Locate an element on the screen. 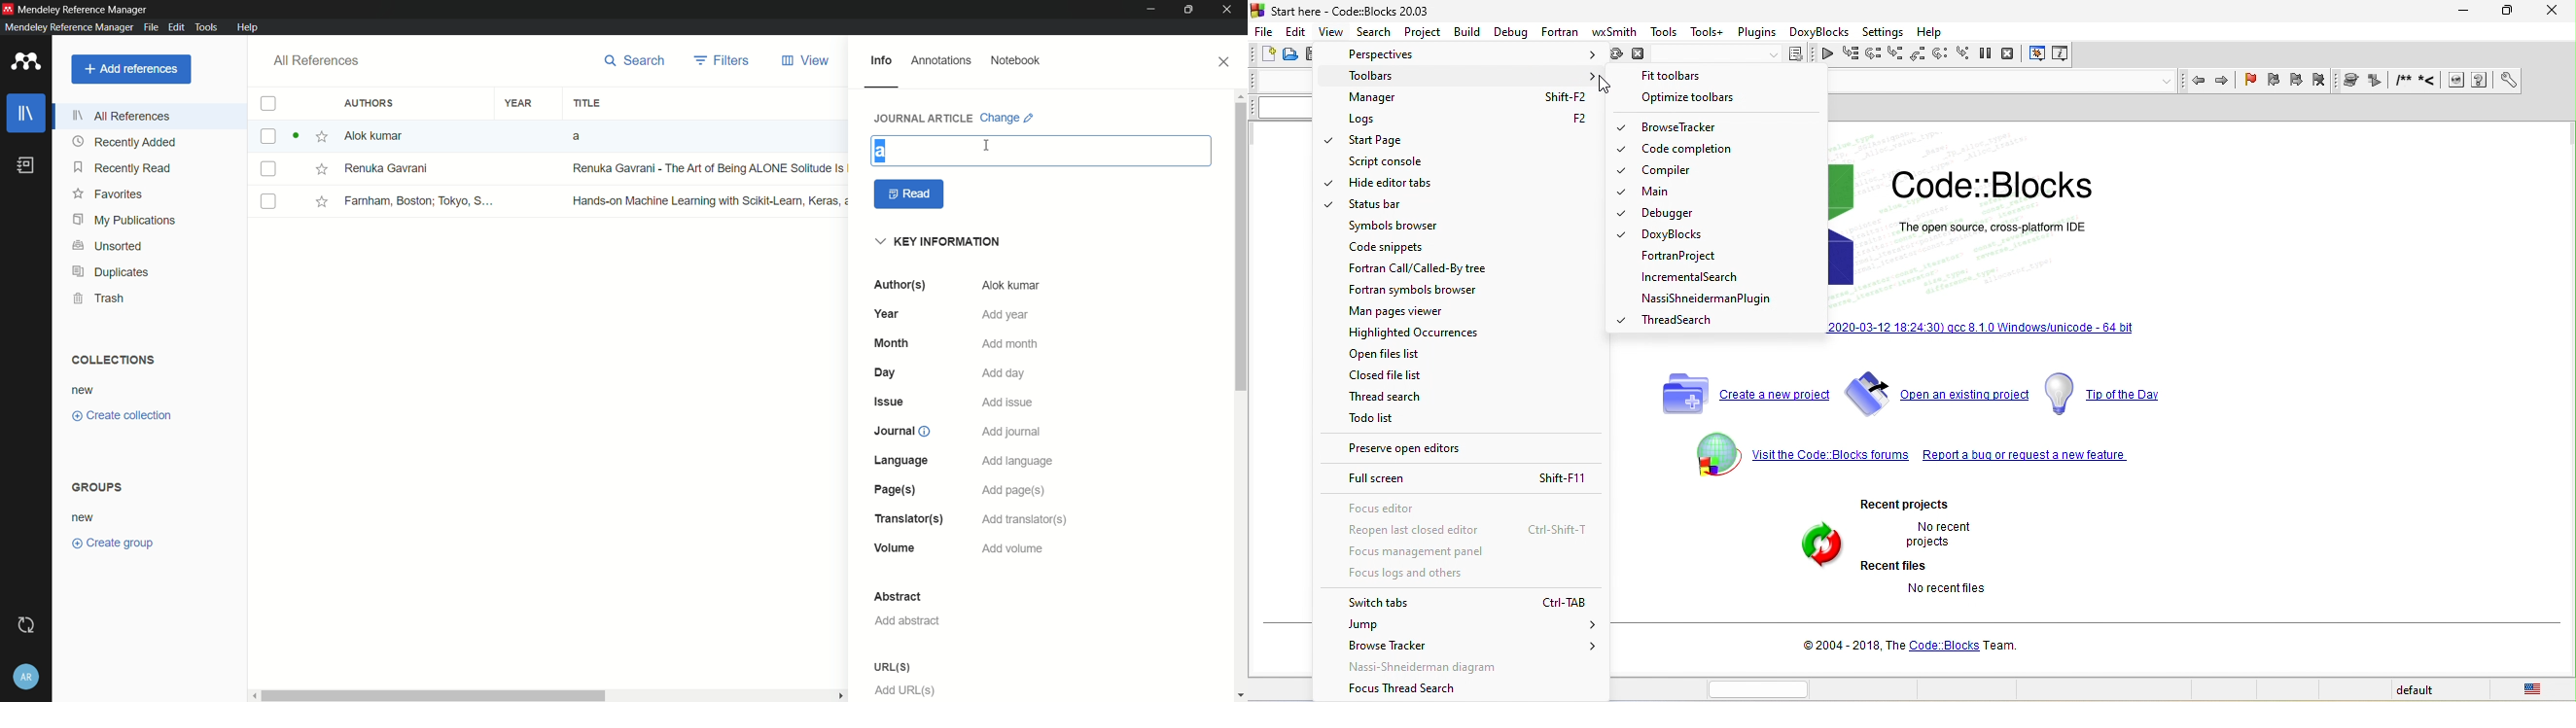 Image resolution: width=2576 pixels, height=728 pixels. browse tracker is located at coordinates (1678, 128).